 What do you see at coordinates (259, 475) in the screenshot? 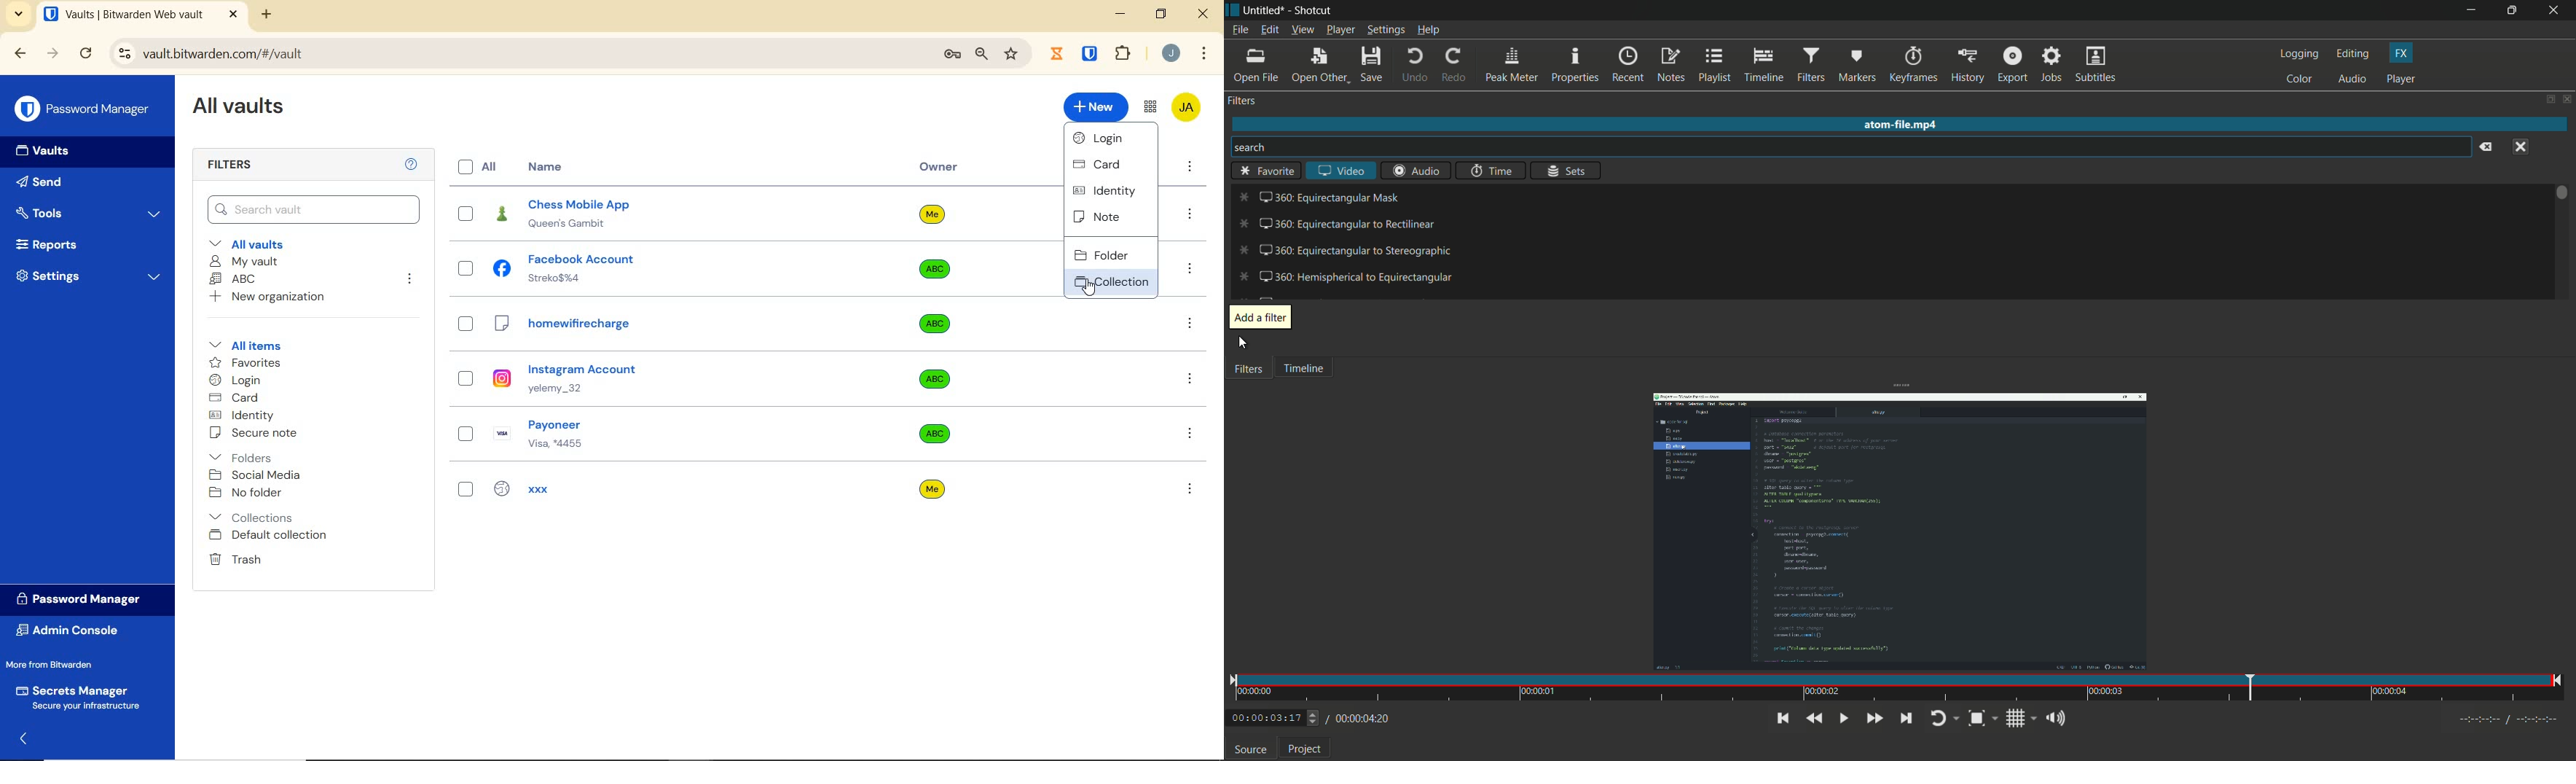
I see `social media` at bounding box center [259, 475].